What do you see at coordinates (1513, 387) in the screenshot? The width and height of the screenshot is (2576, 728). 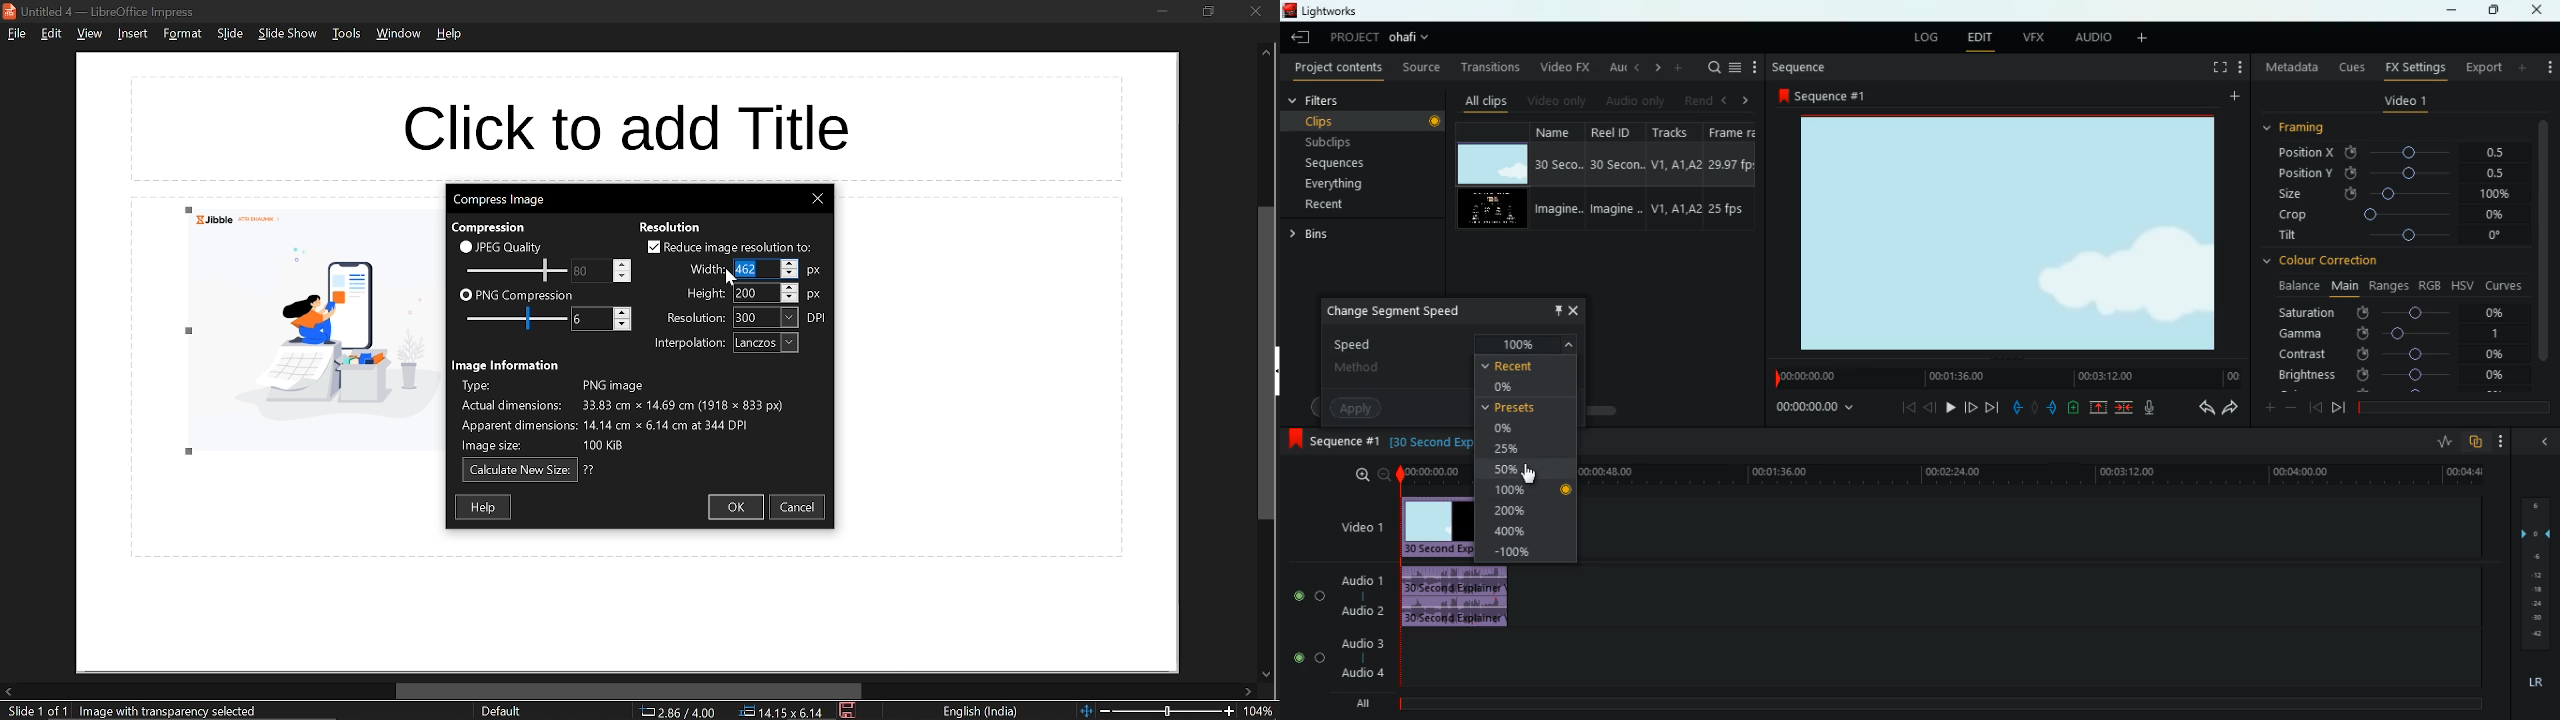 I see `0` at bounding box center [1513, 387].